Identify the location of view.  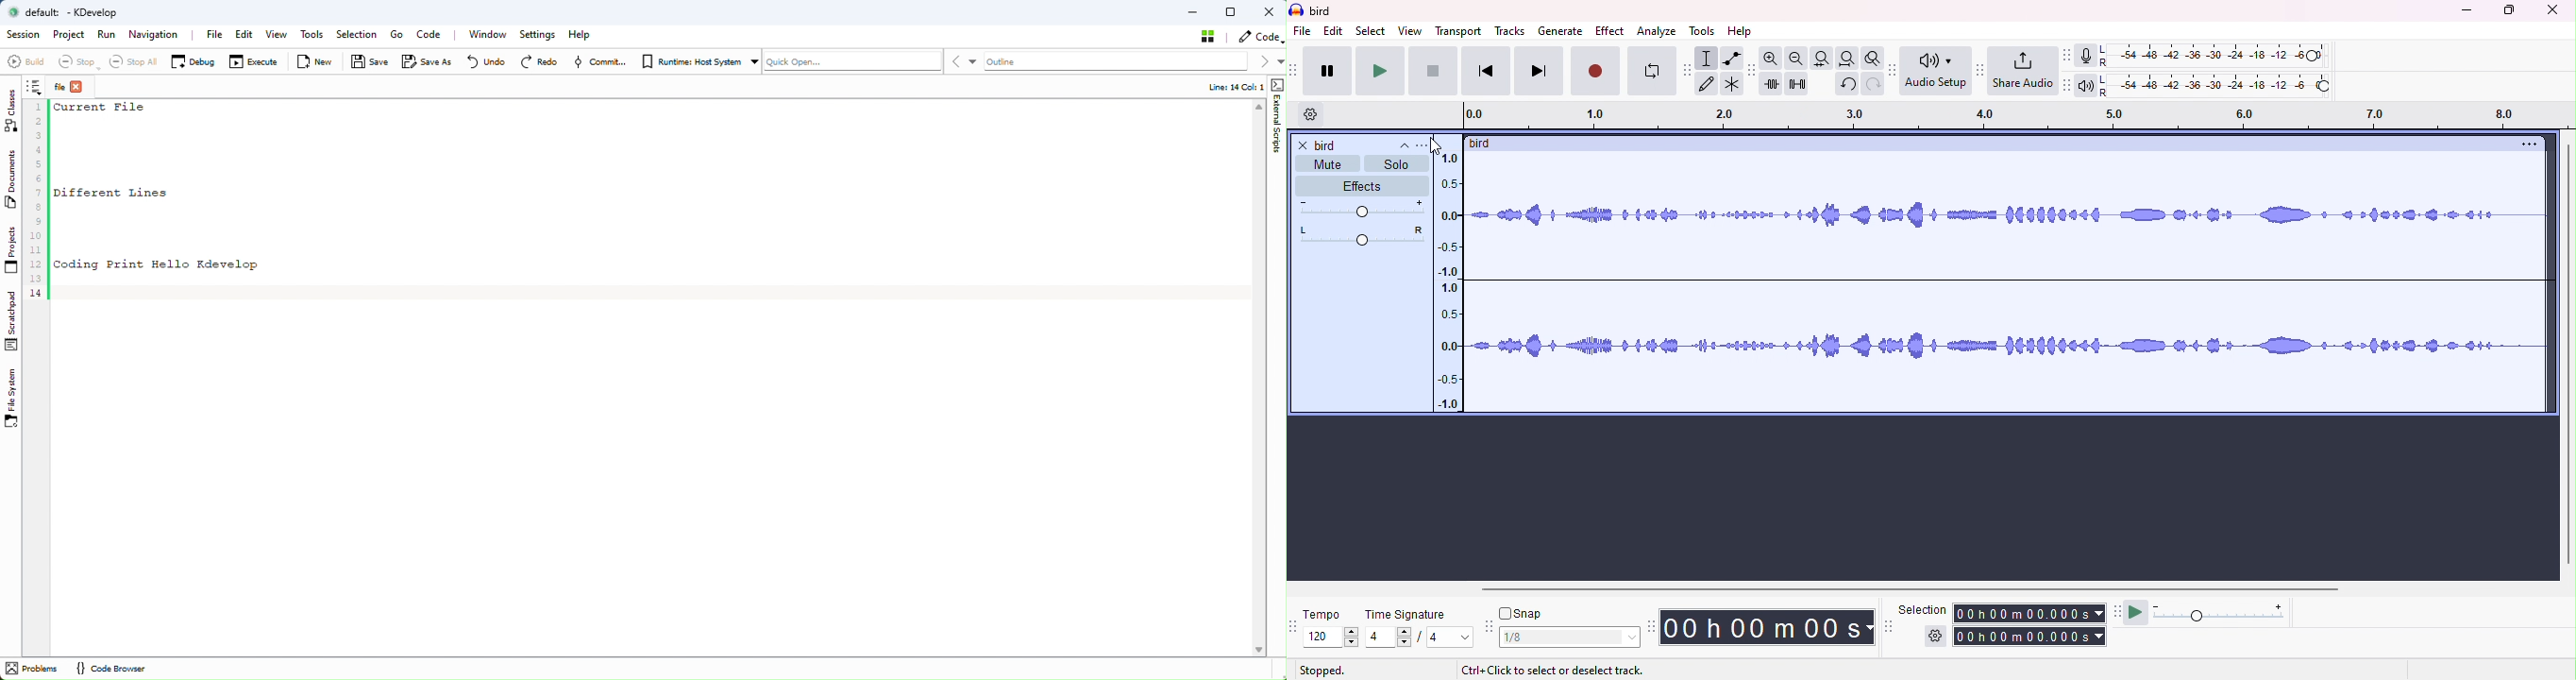
(1409, 31).